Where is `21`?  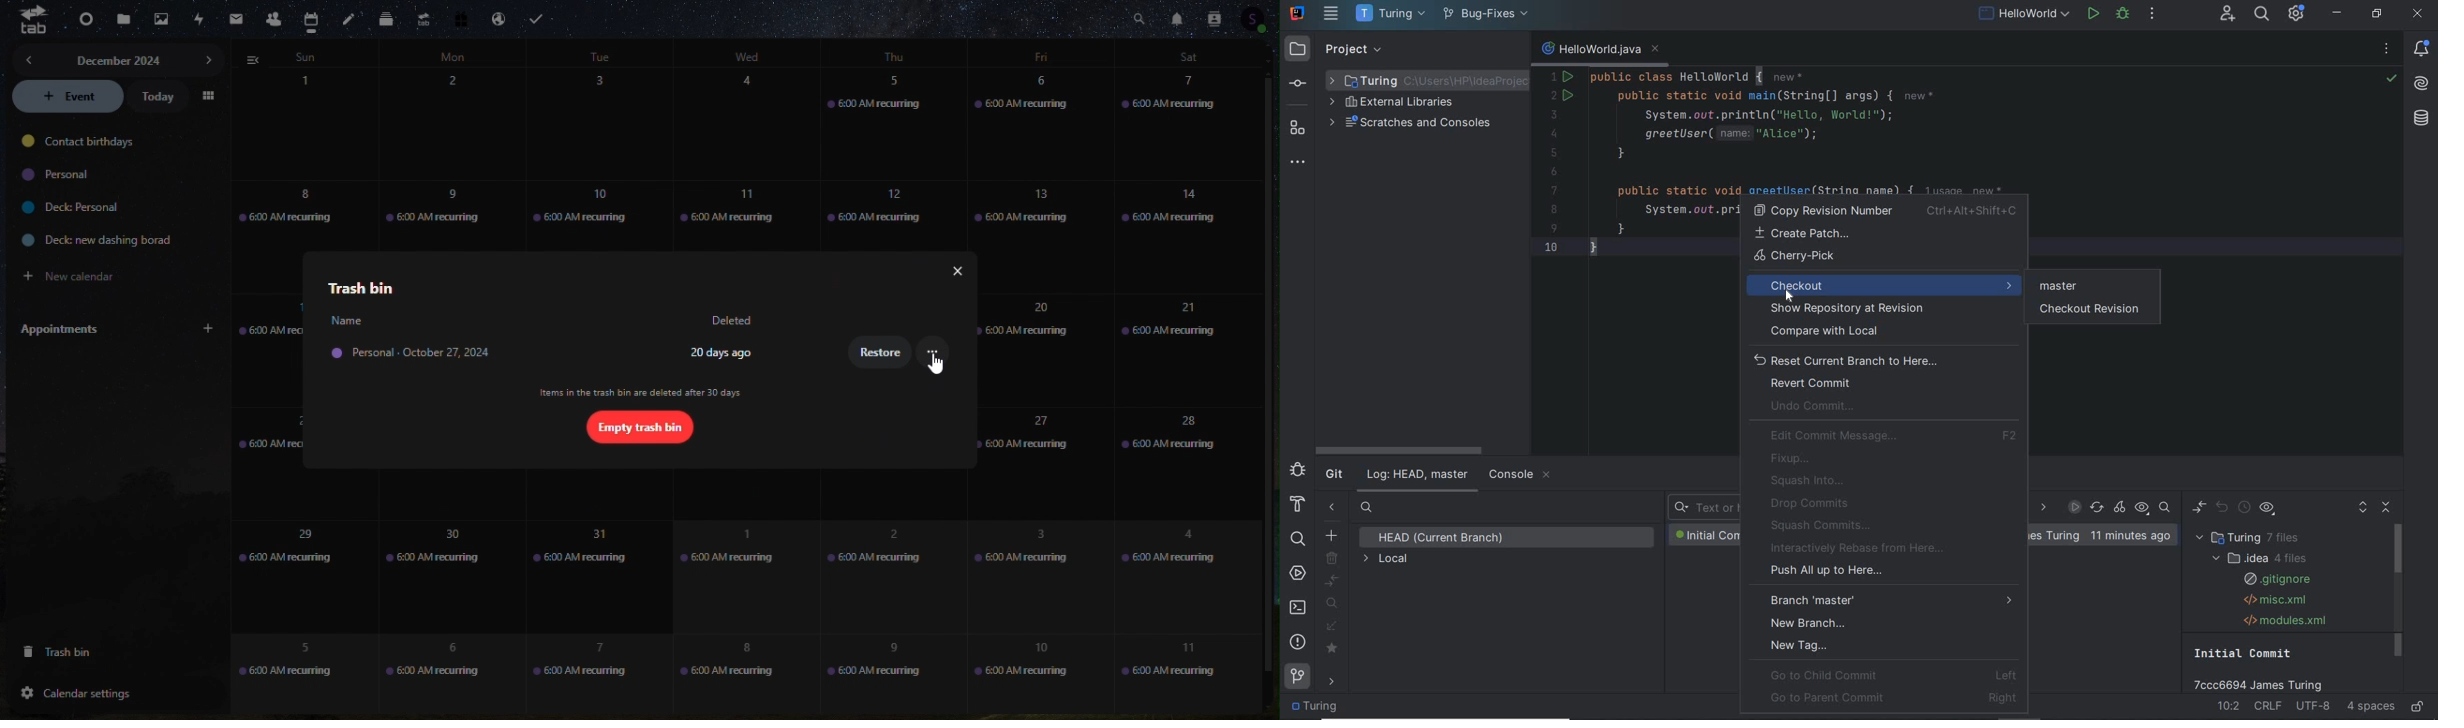
21 is located at coordinates (1174, 346).